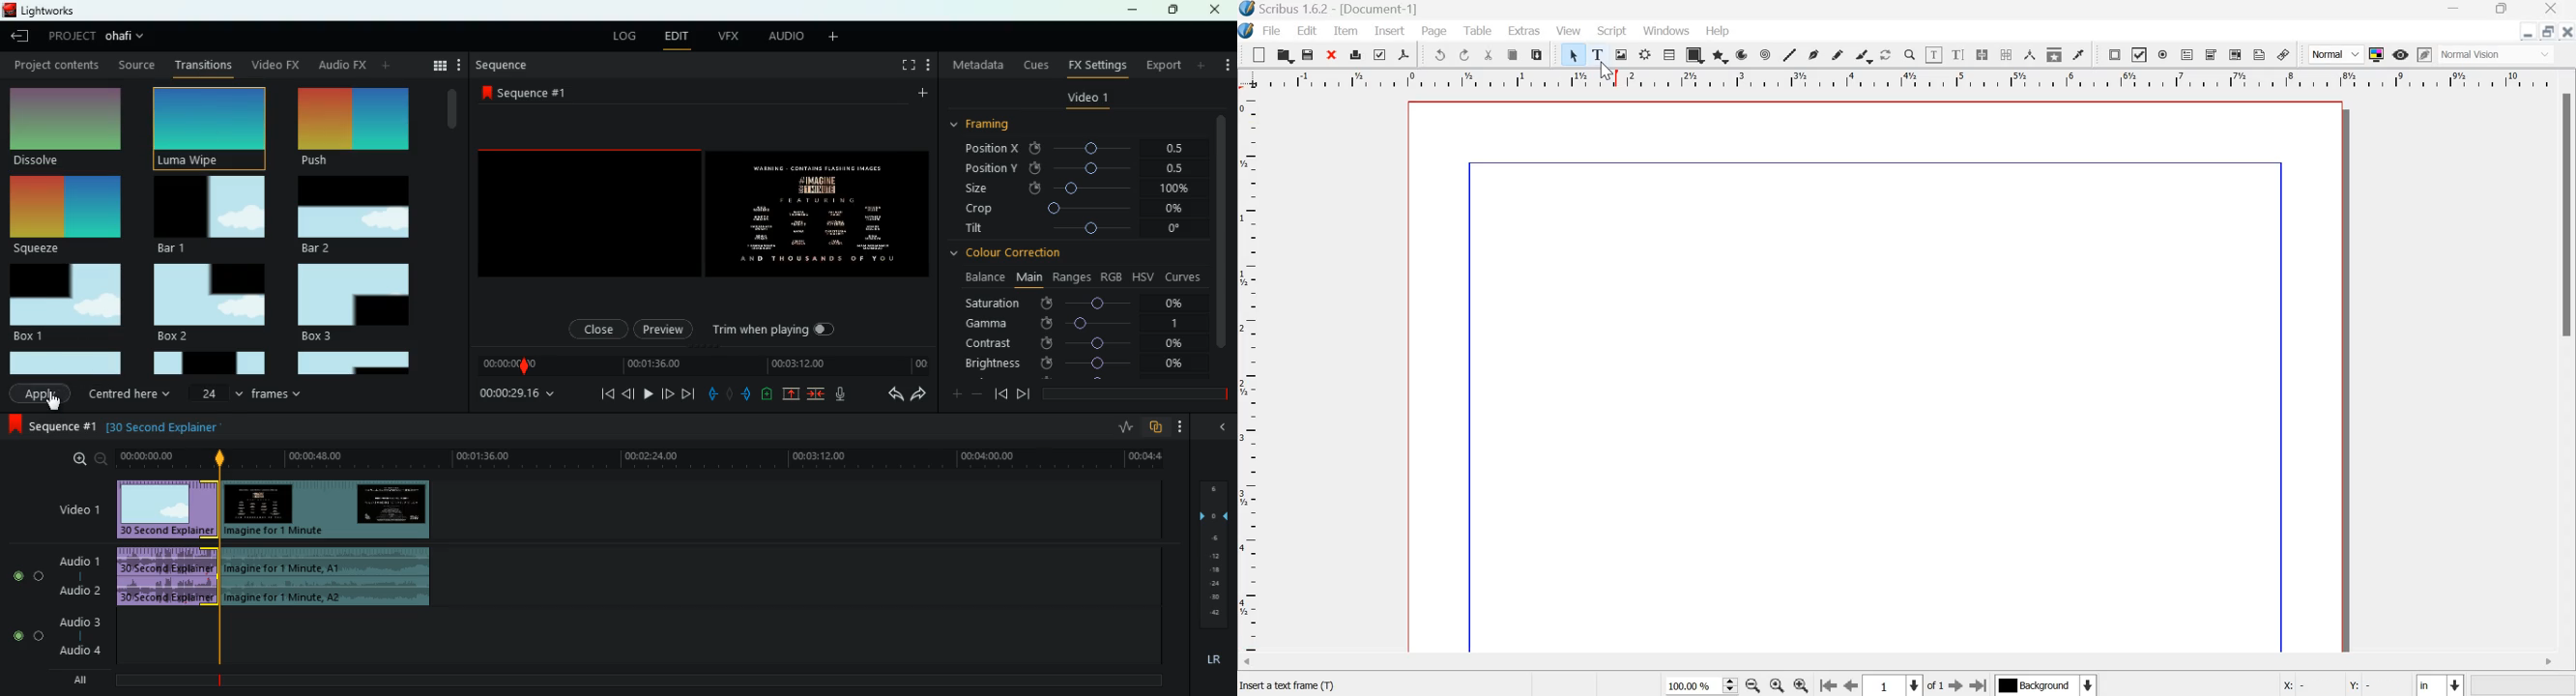  I want to click on balance, so click(982, 277).